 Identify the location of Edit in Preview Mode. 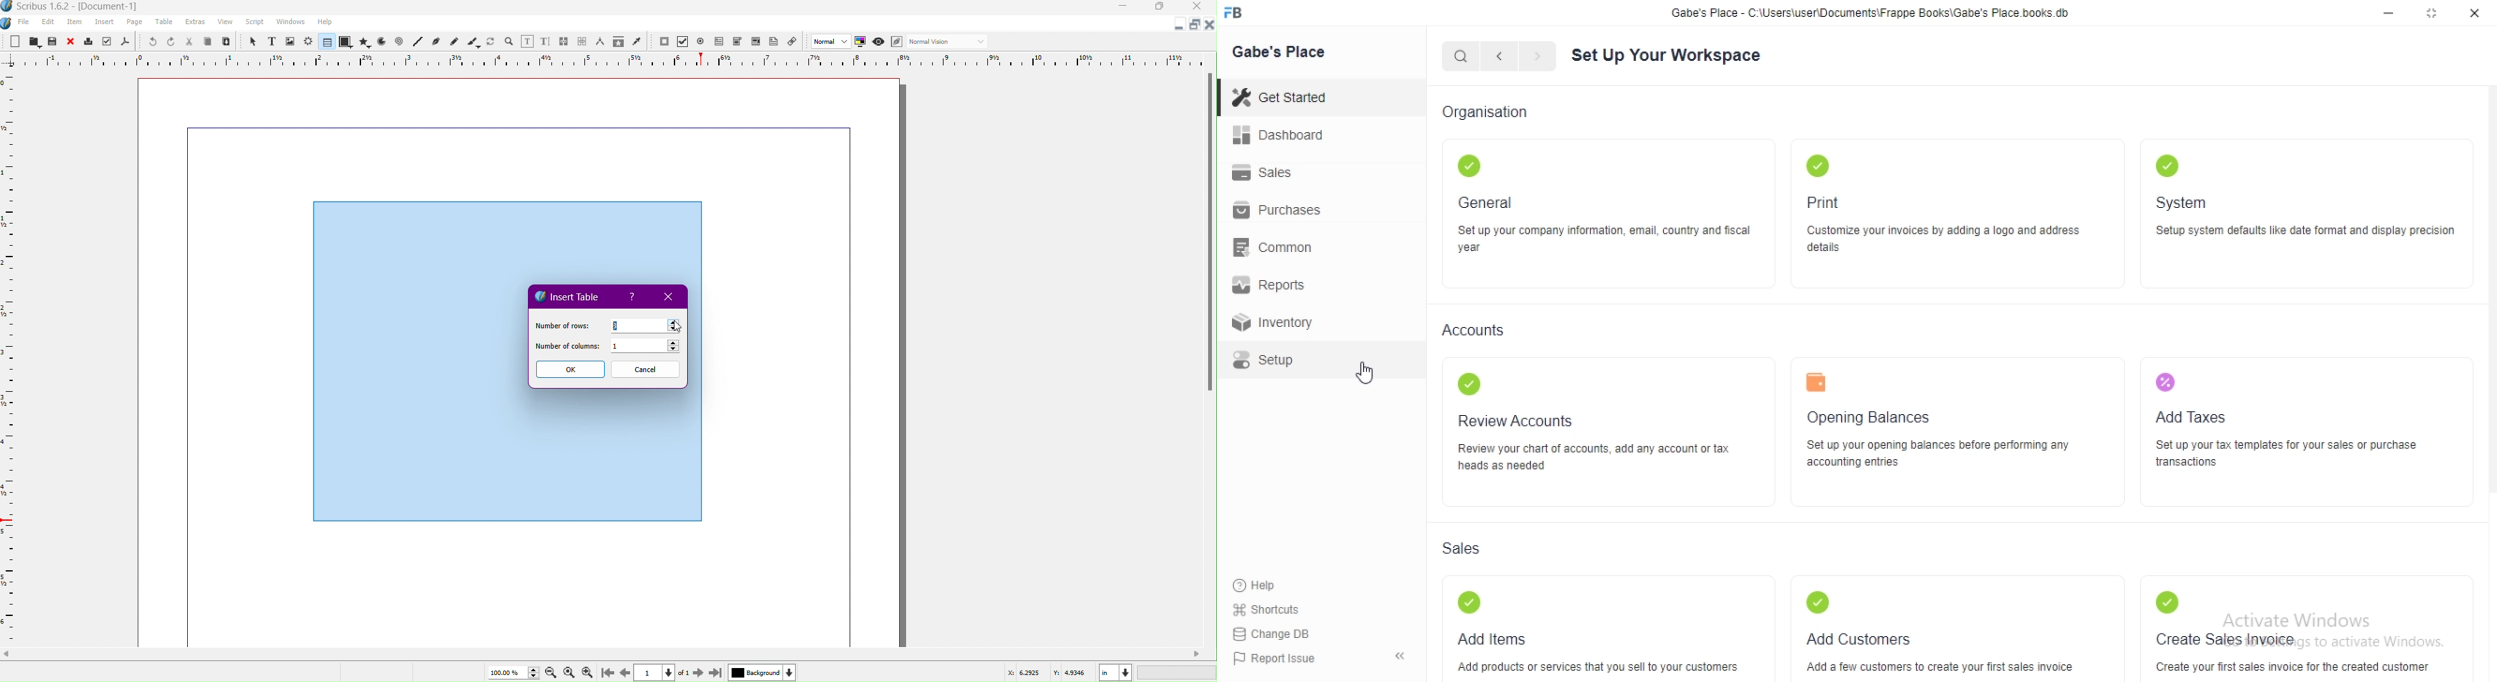
(899, 42).